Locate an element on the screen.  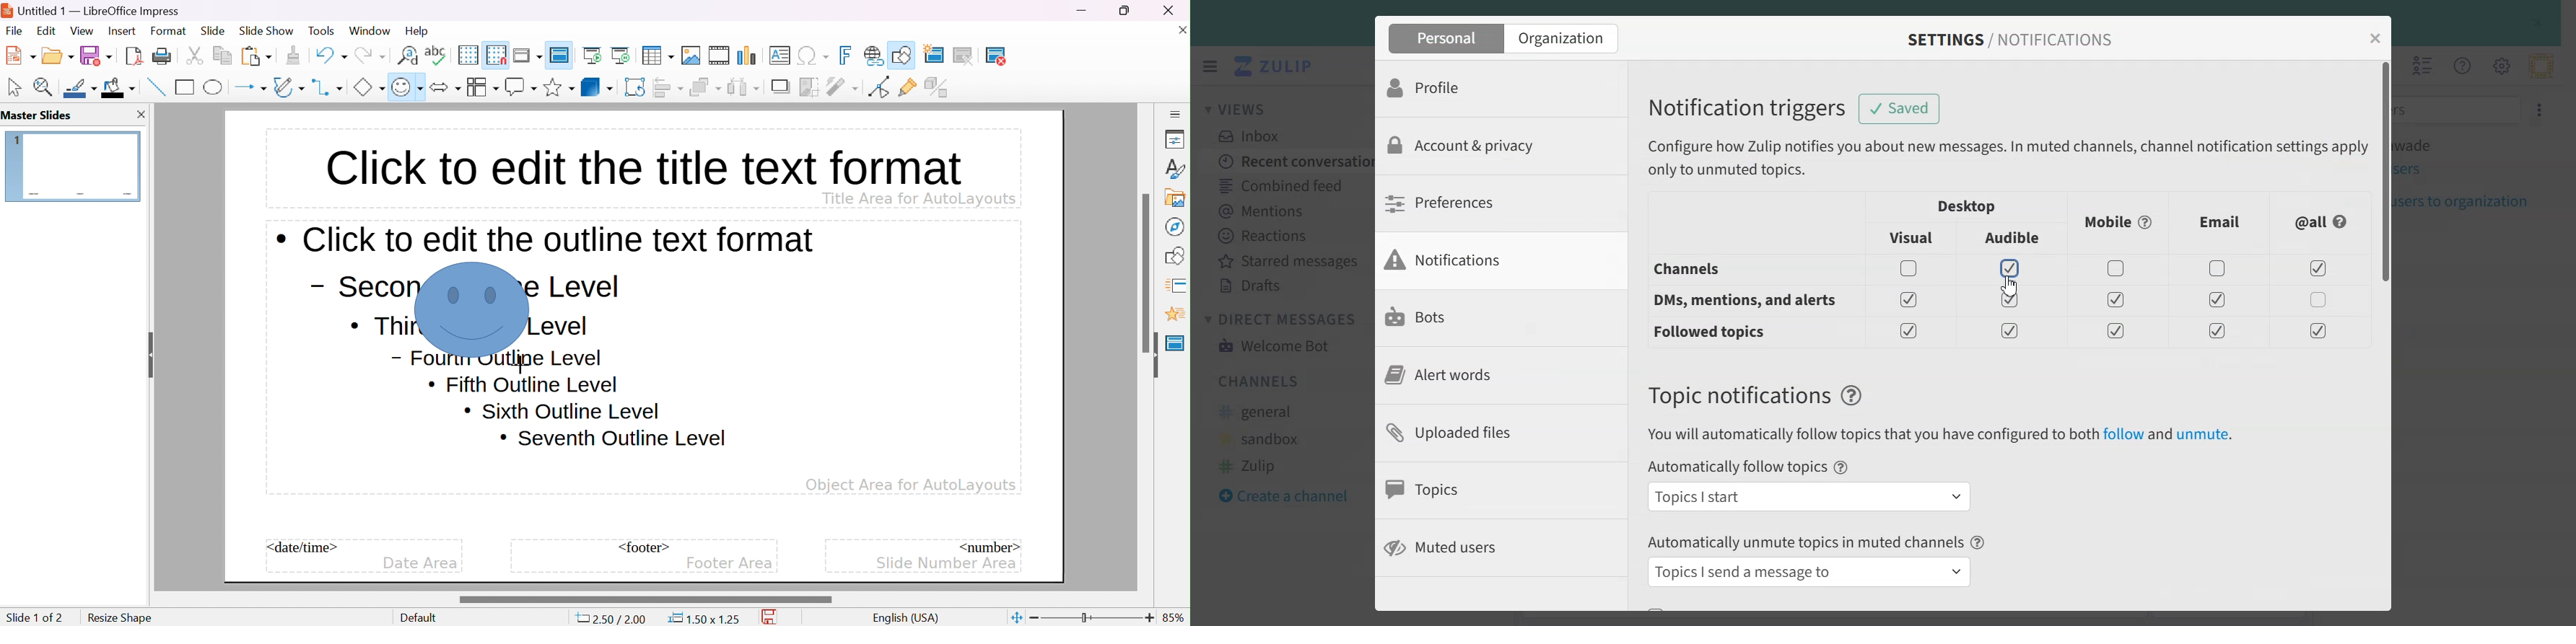
close is located at coordinates (1180, 29).